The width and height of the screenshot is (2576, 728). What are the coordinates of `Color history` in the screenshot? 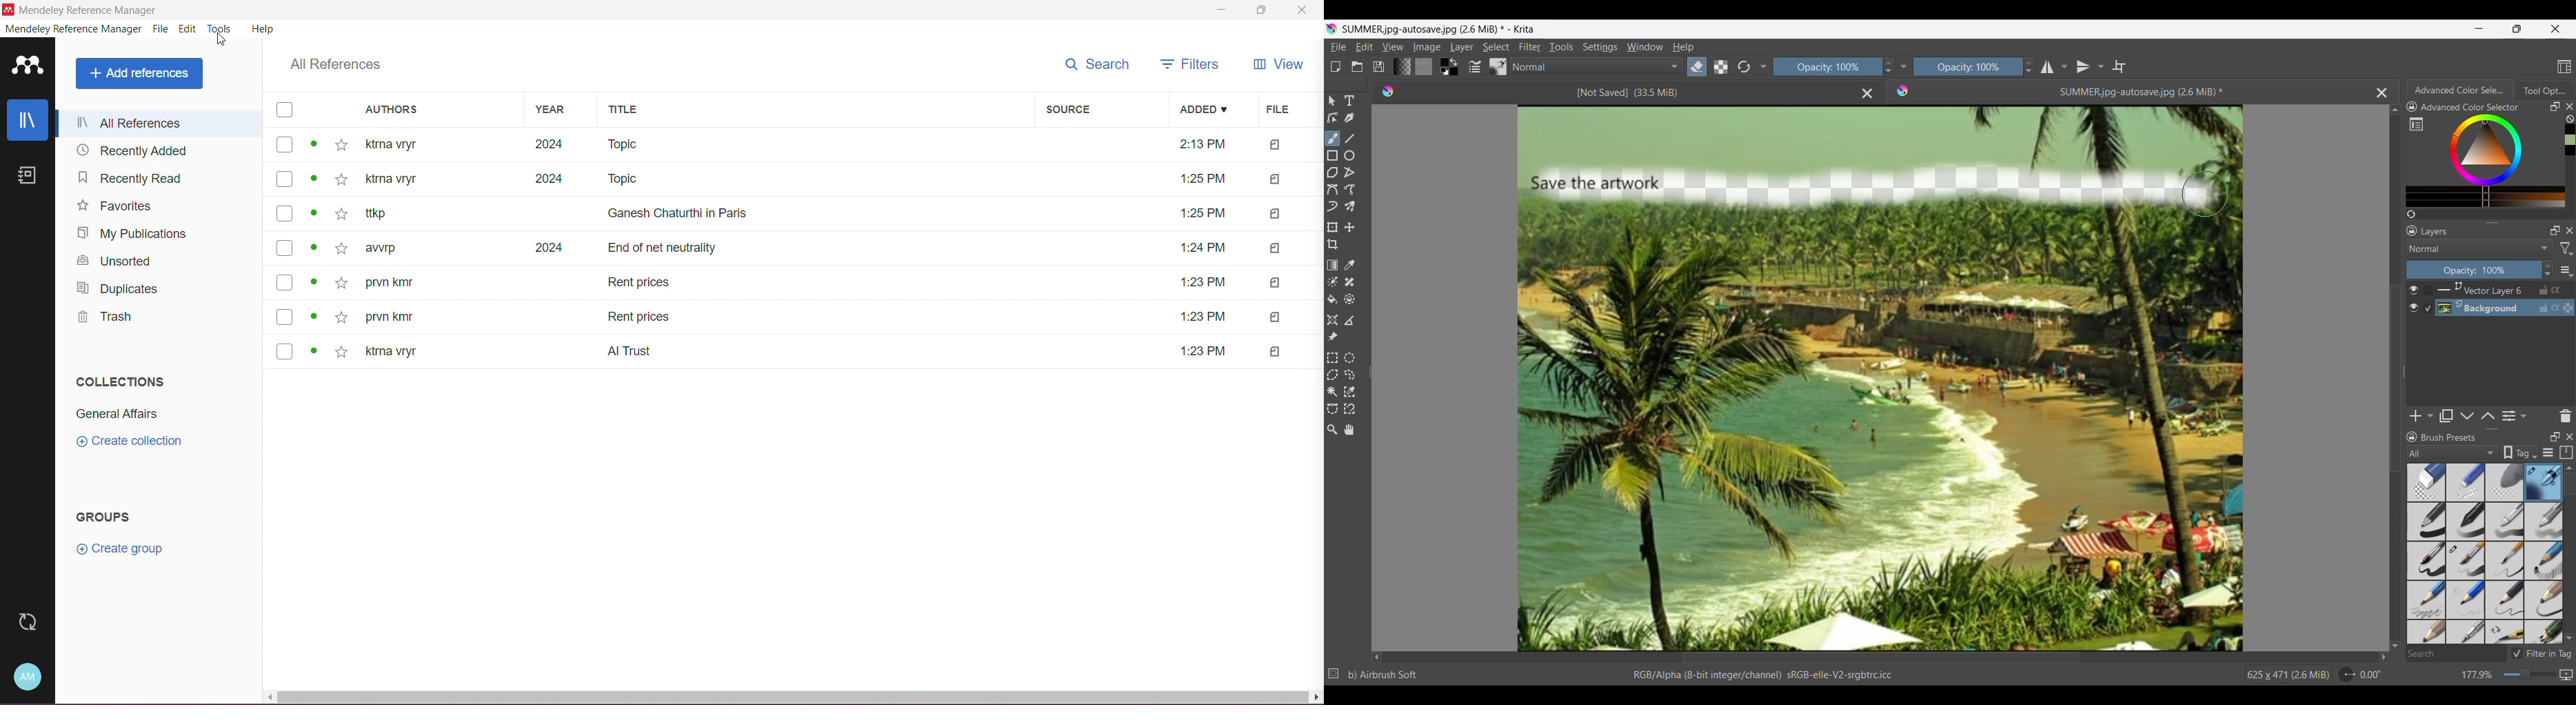 It's located at (2570, 140).